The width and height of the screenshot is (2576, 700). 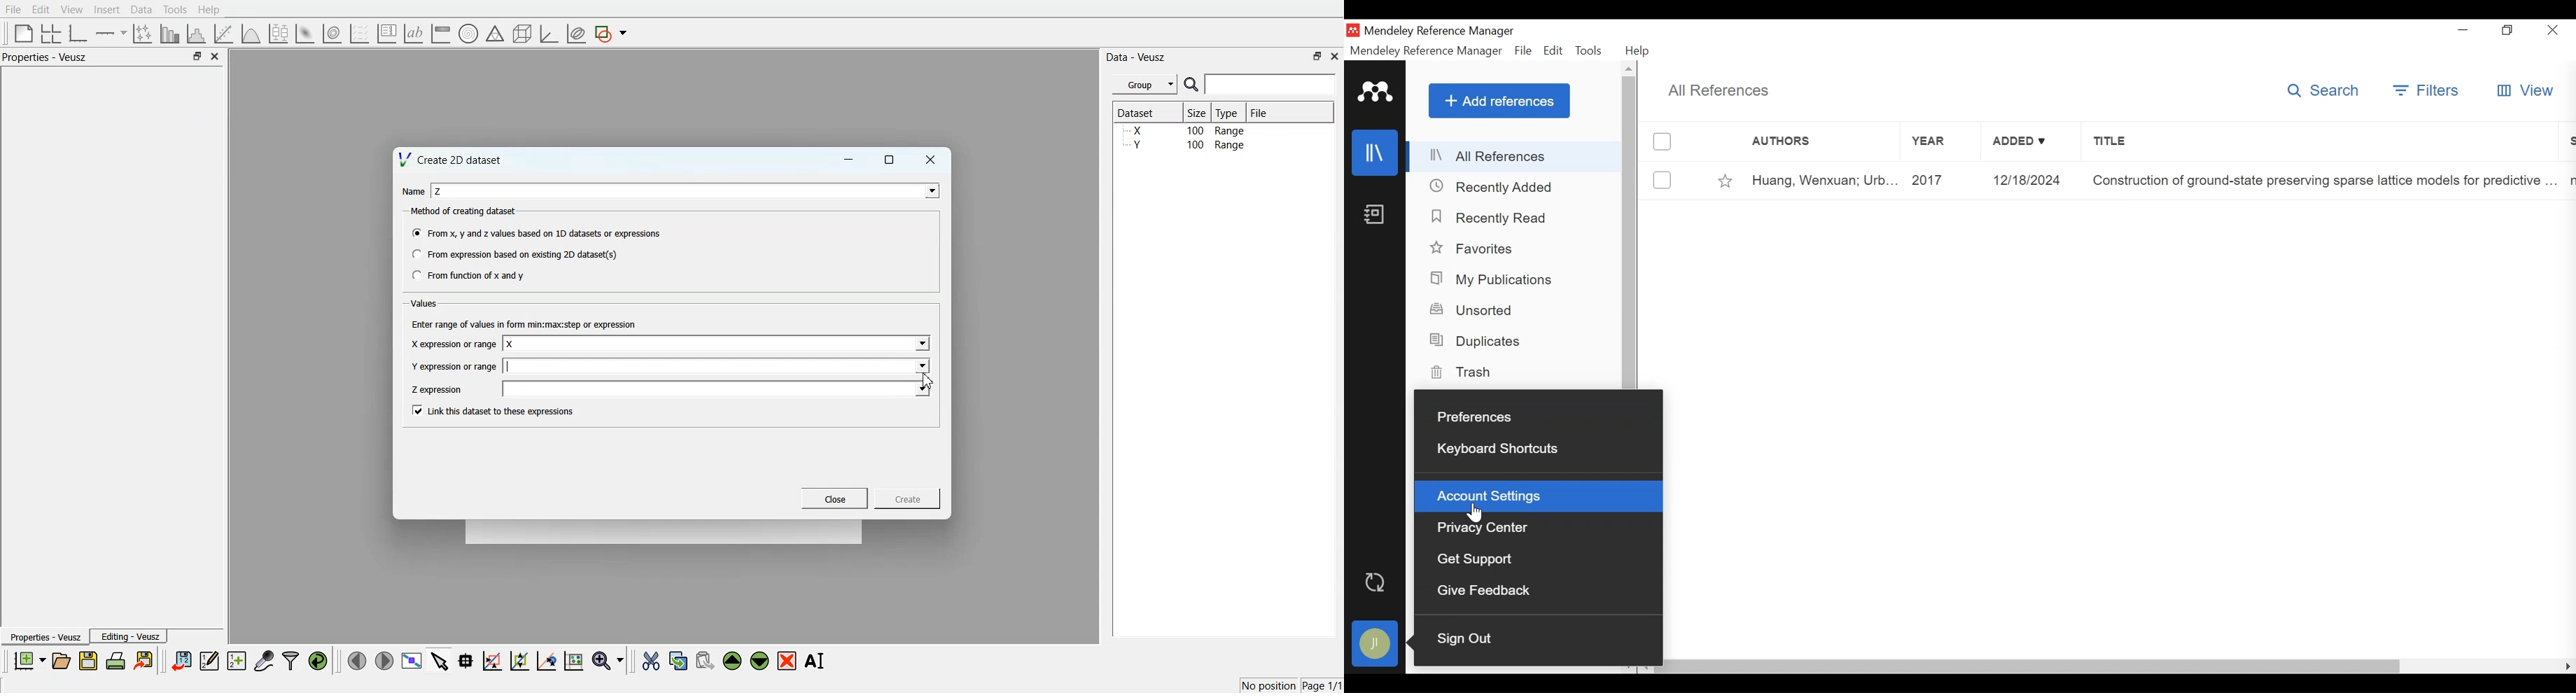 I want to click on File, so click(x=1524, y=51).